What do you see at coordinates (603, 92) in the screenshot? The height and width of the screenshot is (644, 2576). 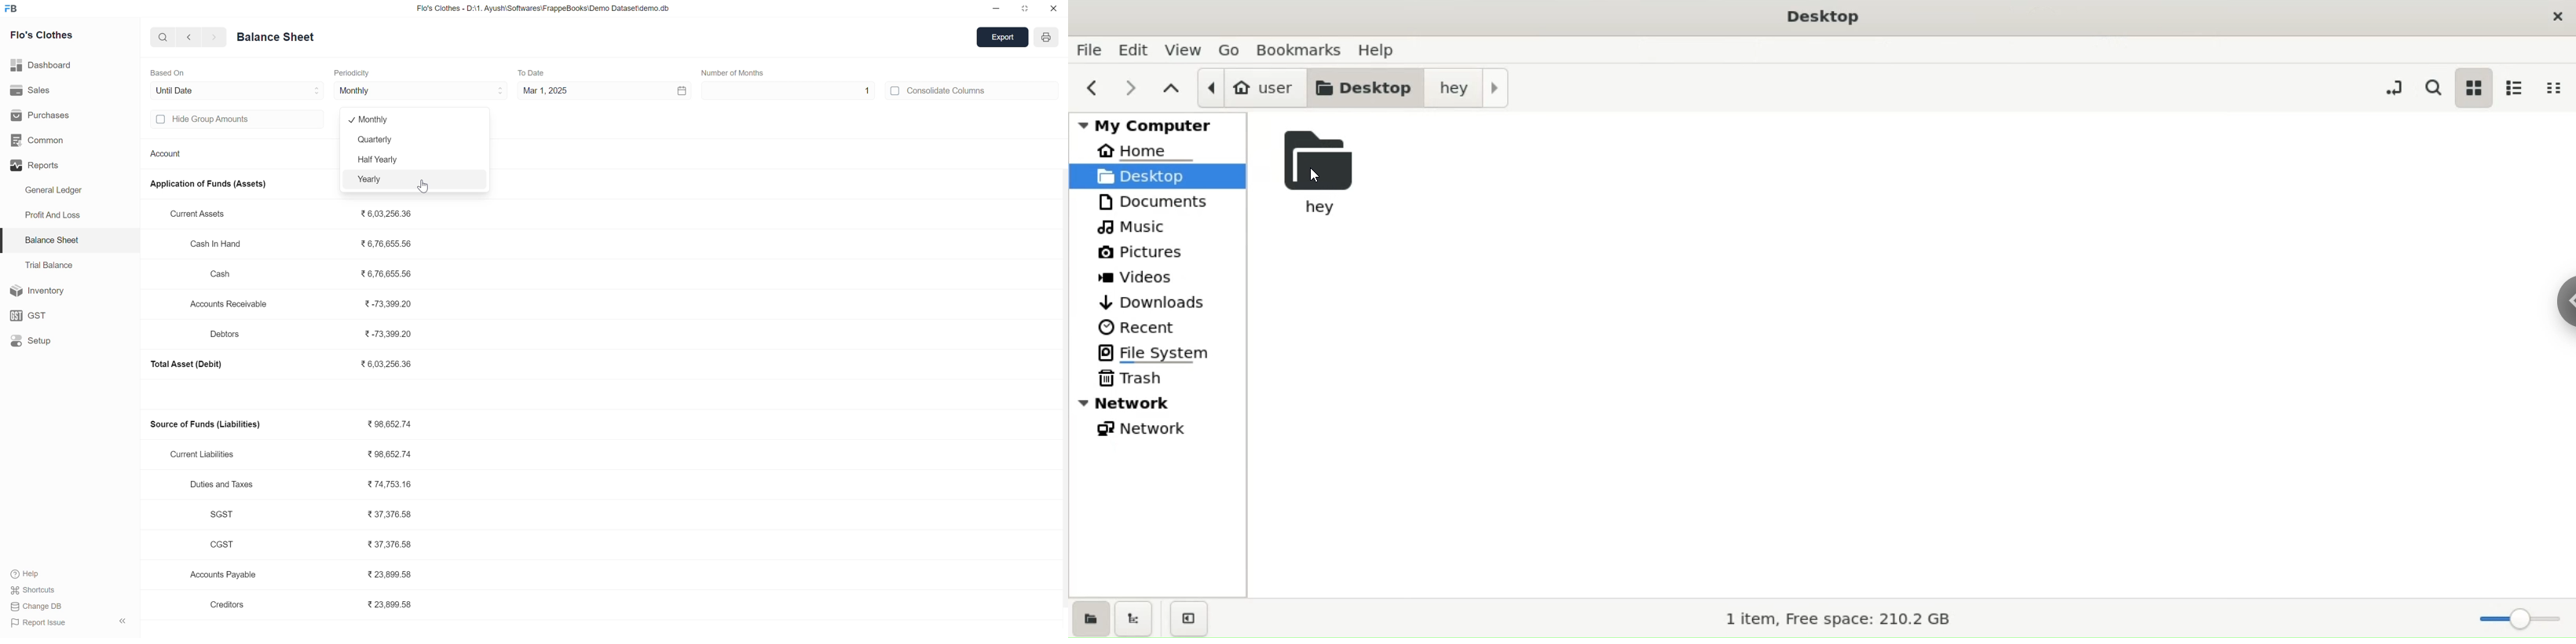 I see `Mar 1, 2025 ` at bounding box center [603, 92].